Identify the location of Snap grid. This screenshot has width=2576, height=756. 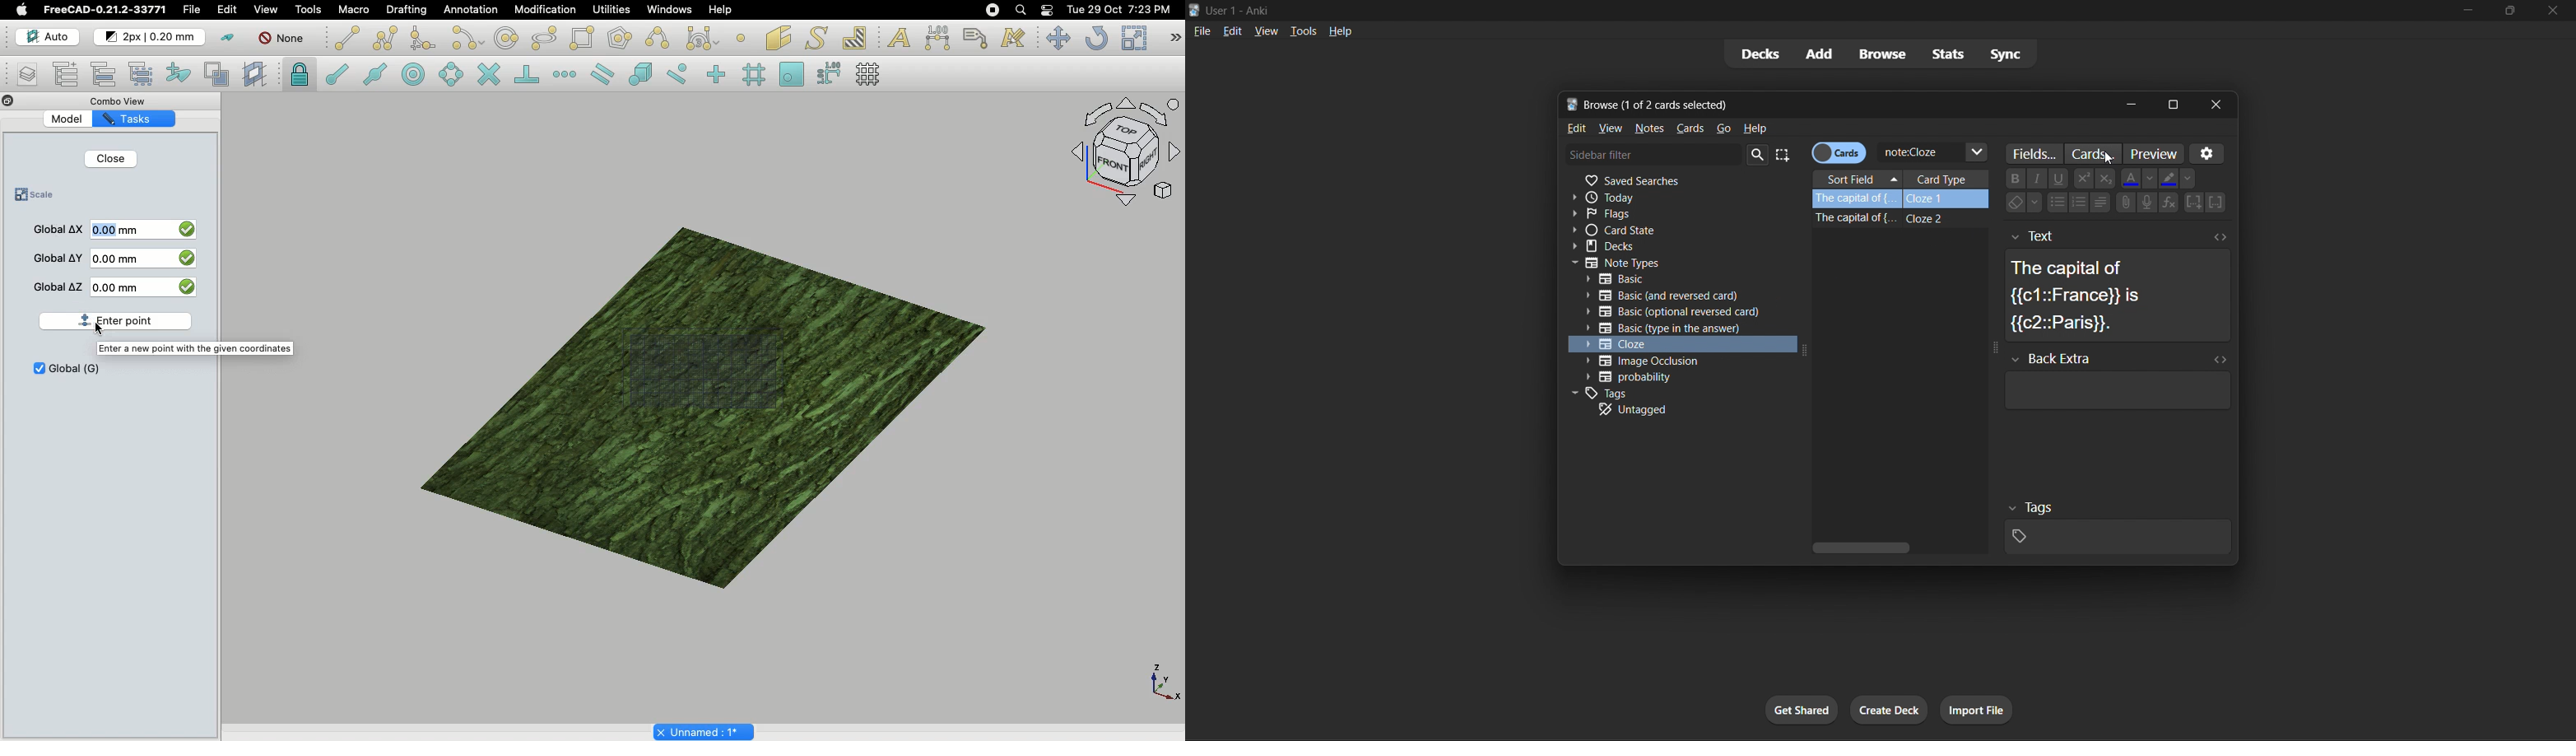
(756, 74).